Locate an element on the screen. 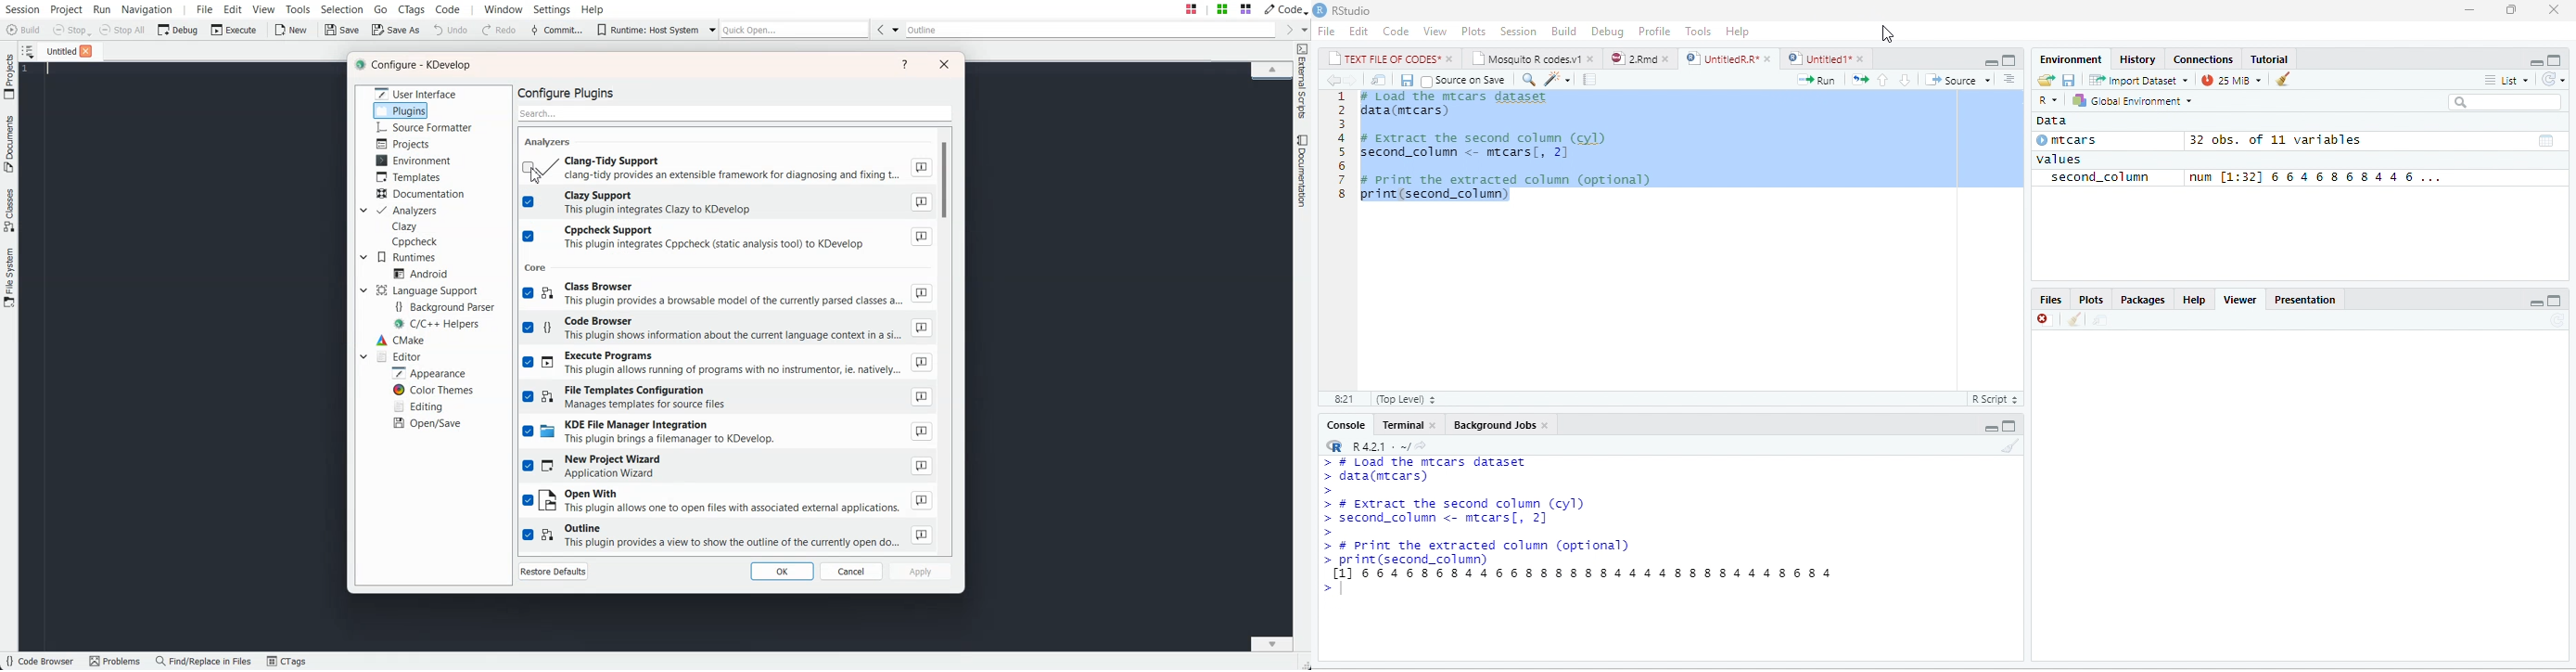 The width and height of the screenshot is (2576, 672). previous  is located at coordinates (1332, 80).